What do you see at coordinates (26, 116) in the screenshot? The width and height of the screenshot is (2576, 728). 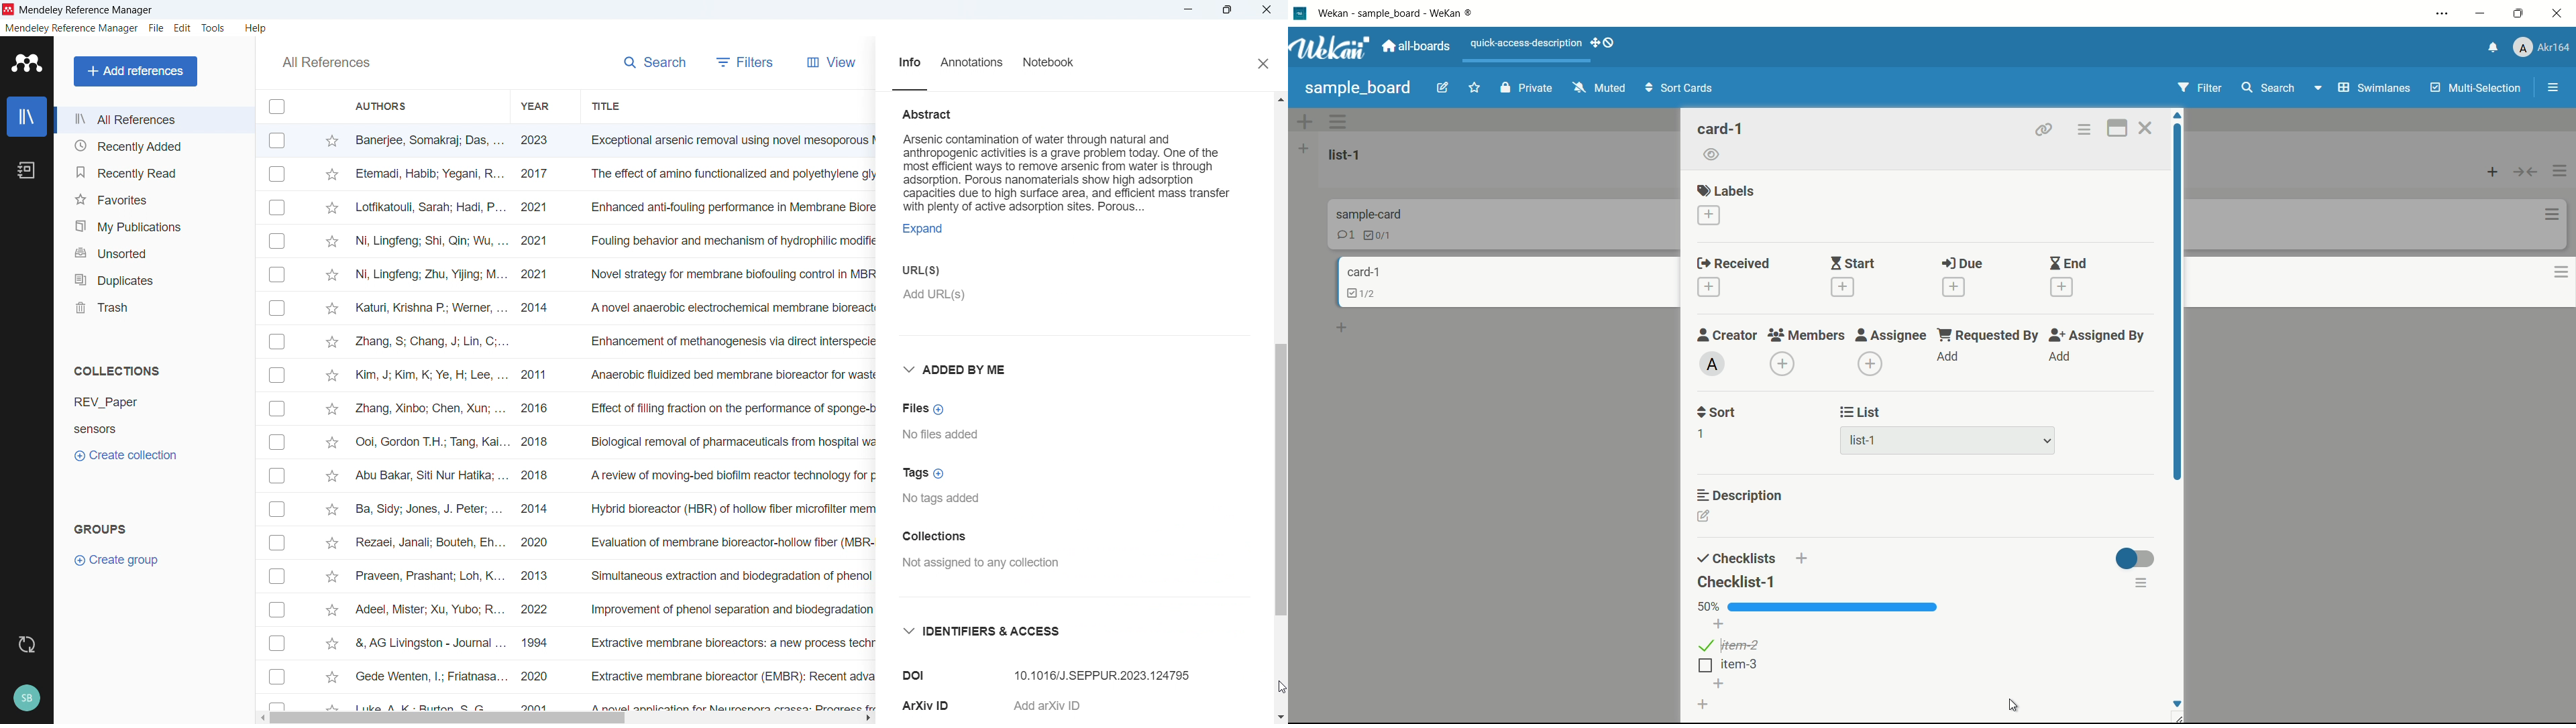 I see `library` at bounding box center [26, 116].